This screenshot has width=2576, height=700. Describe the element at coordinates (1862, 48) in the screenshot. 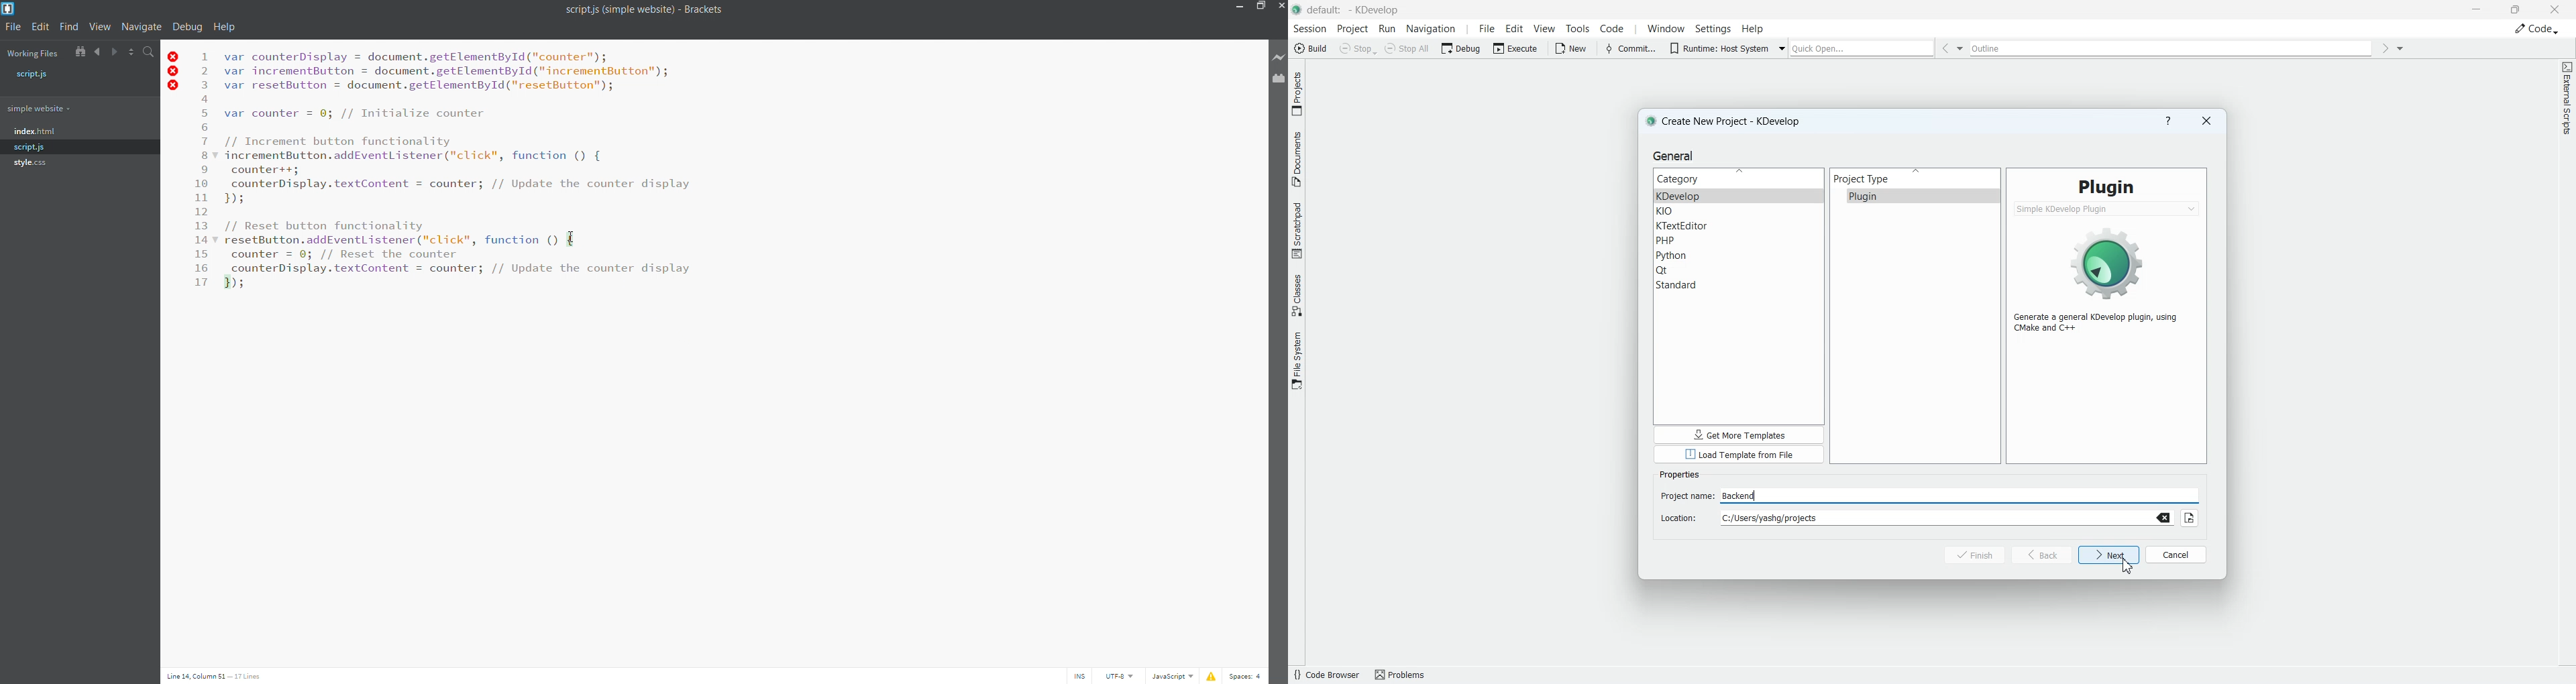

I see `Quick open ` at that location.